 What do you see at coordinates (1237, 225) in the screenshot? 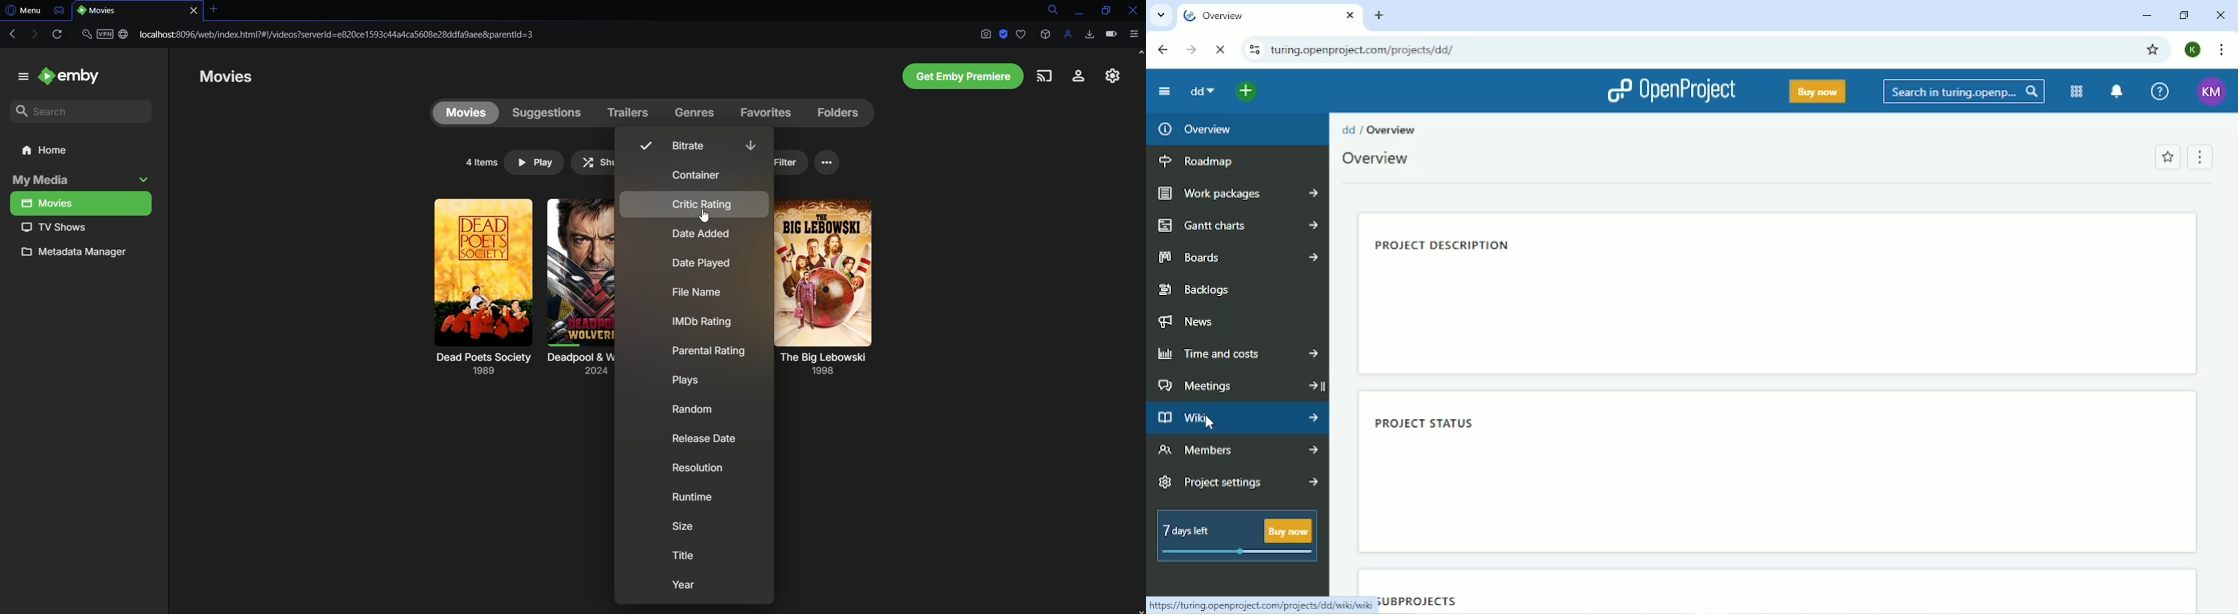
I see `Gantt charts` at bounding box center [1237, 225].